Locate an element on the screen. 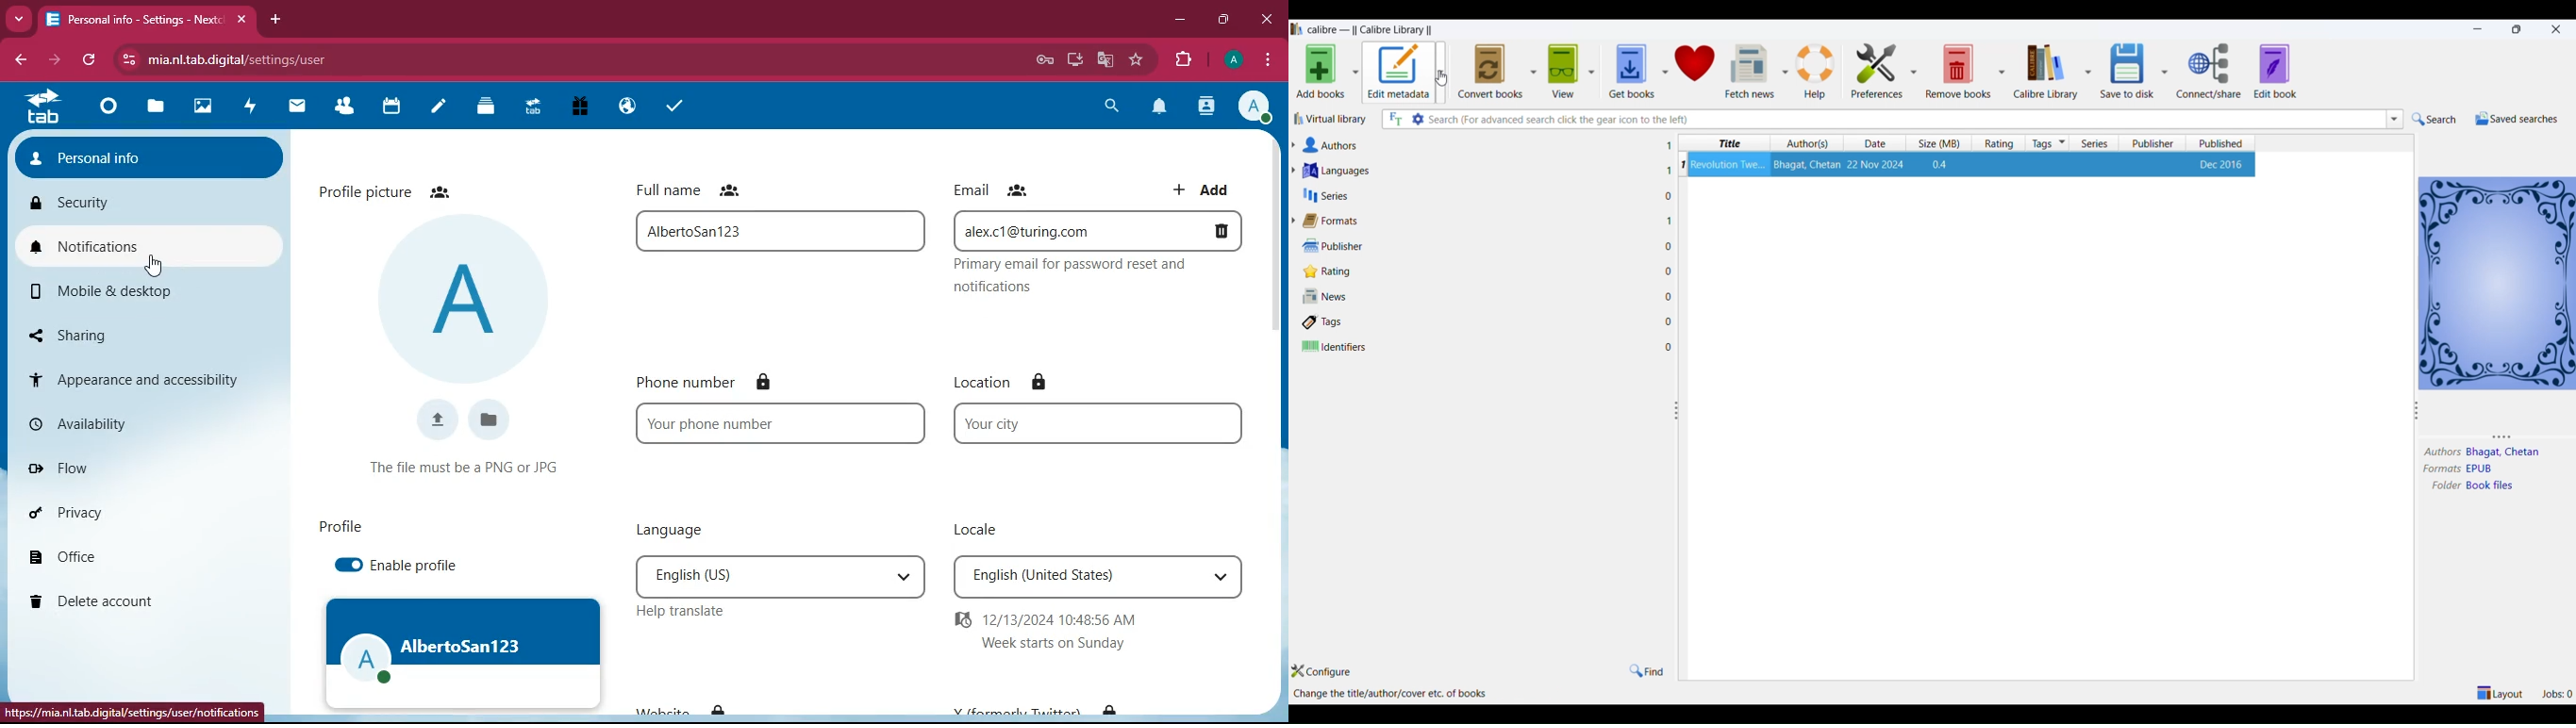 This screenshot has width=2576, height=728. extensions is located at coordinates (1184, 62).